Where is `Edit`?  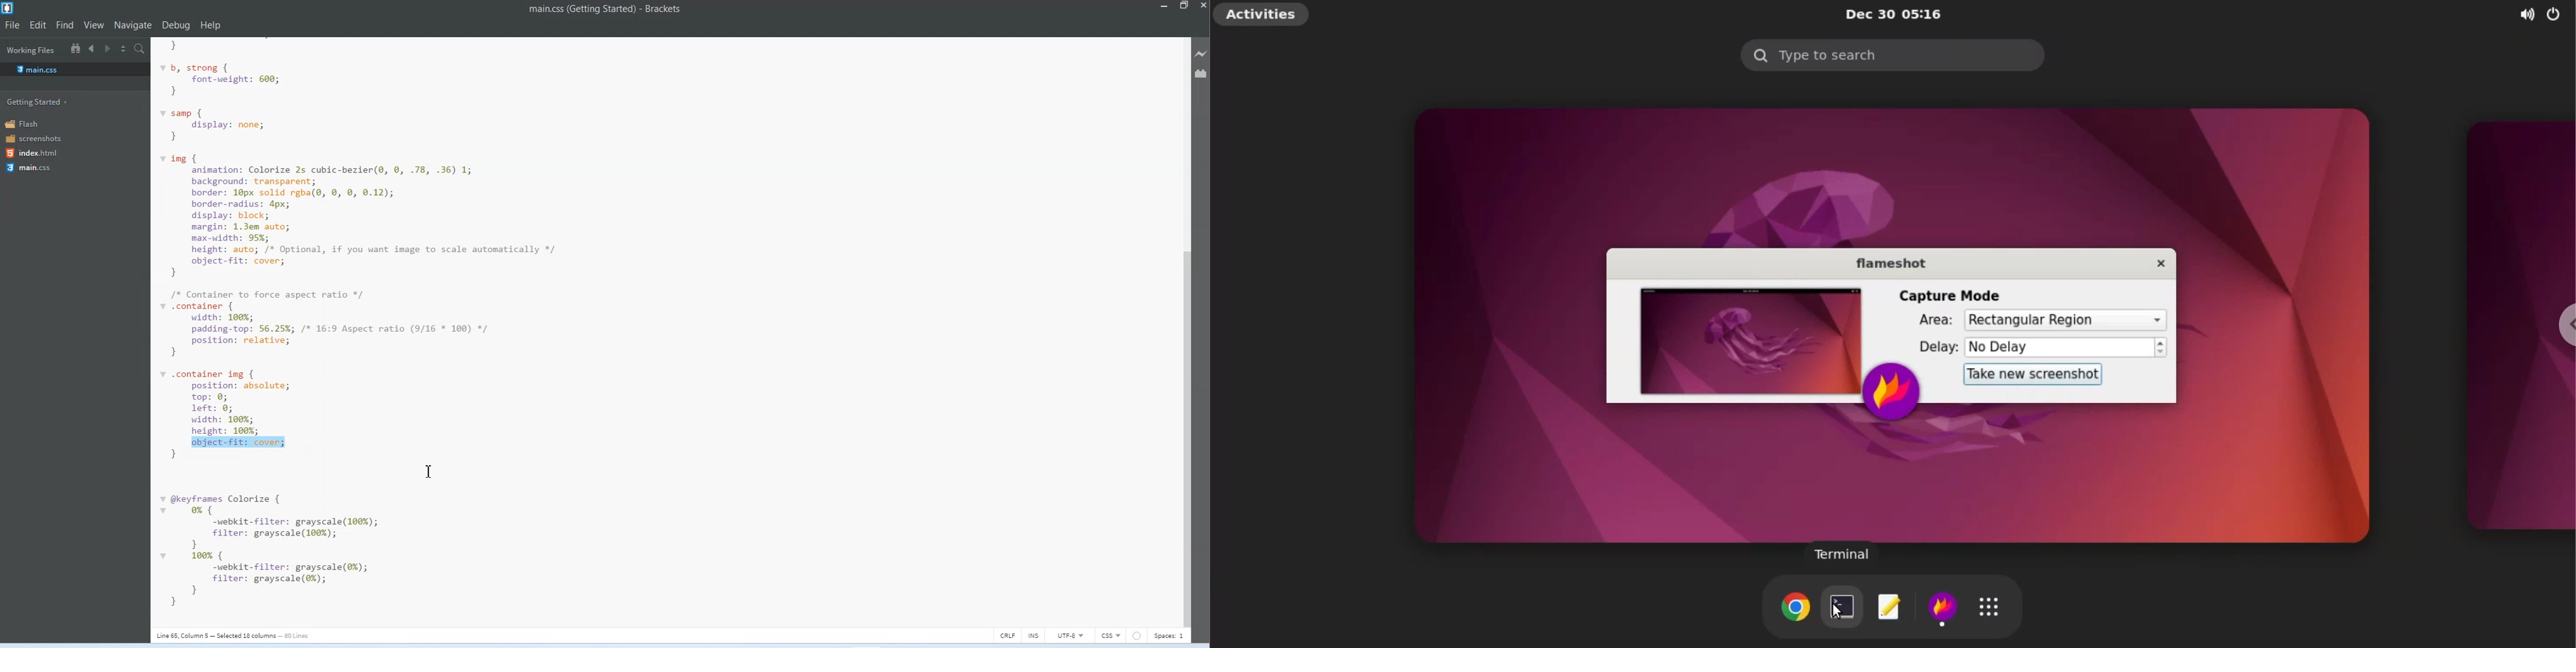 Edit is located at coordinates (38, 24).